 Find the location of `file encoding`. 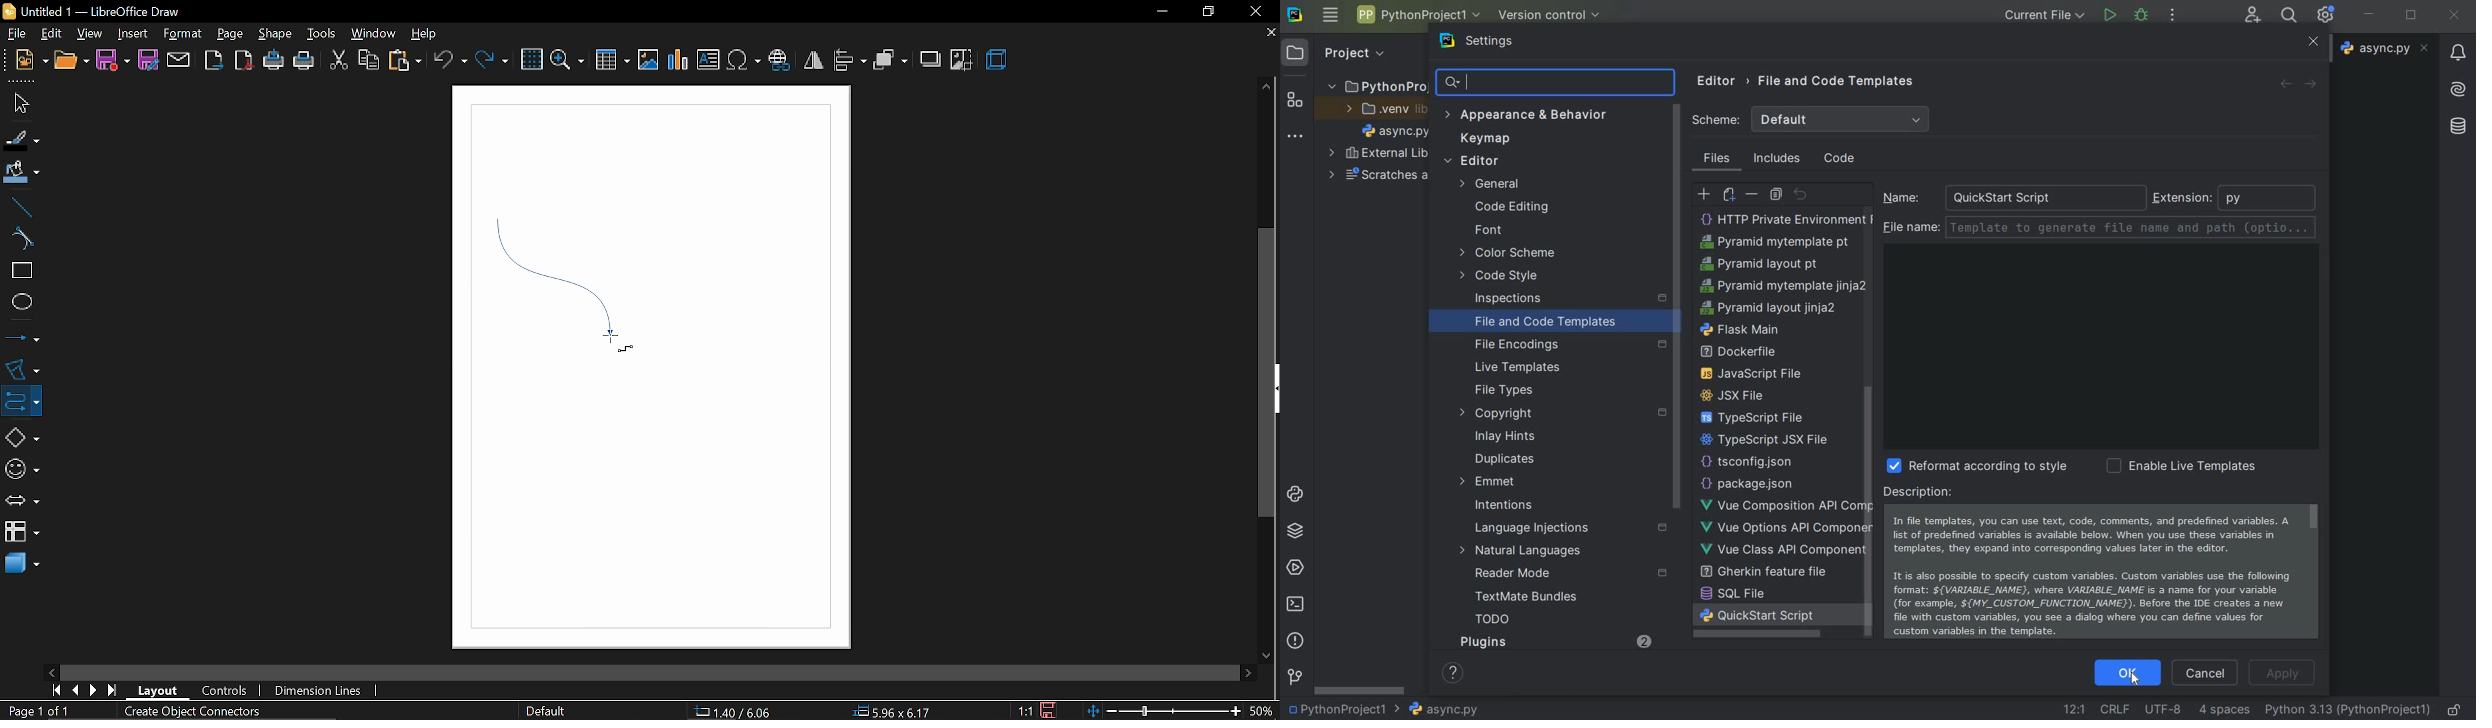

file encoding is located at coordinates (1559, 346).